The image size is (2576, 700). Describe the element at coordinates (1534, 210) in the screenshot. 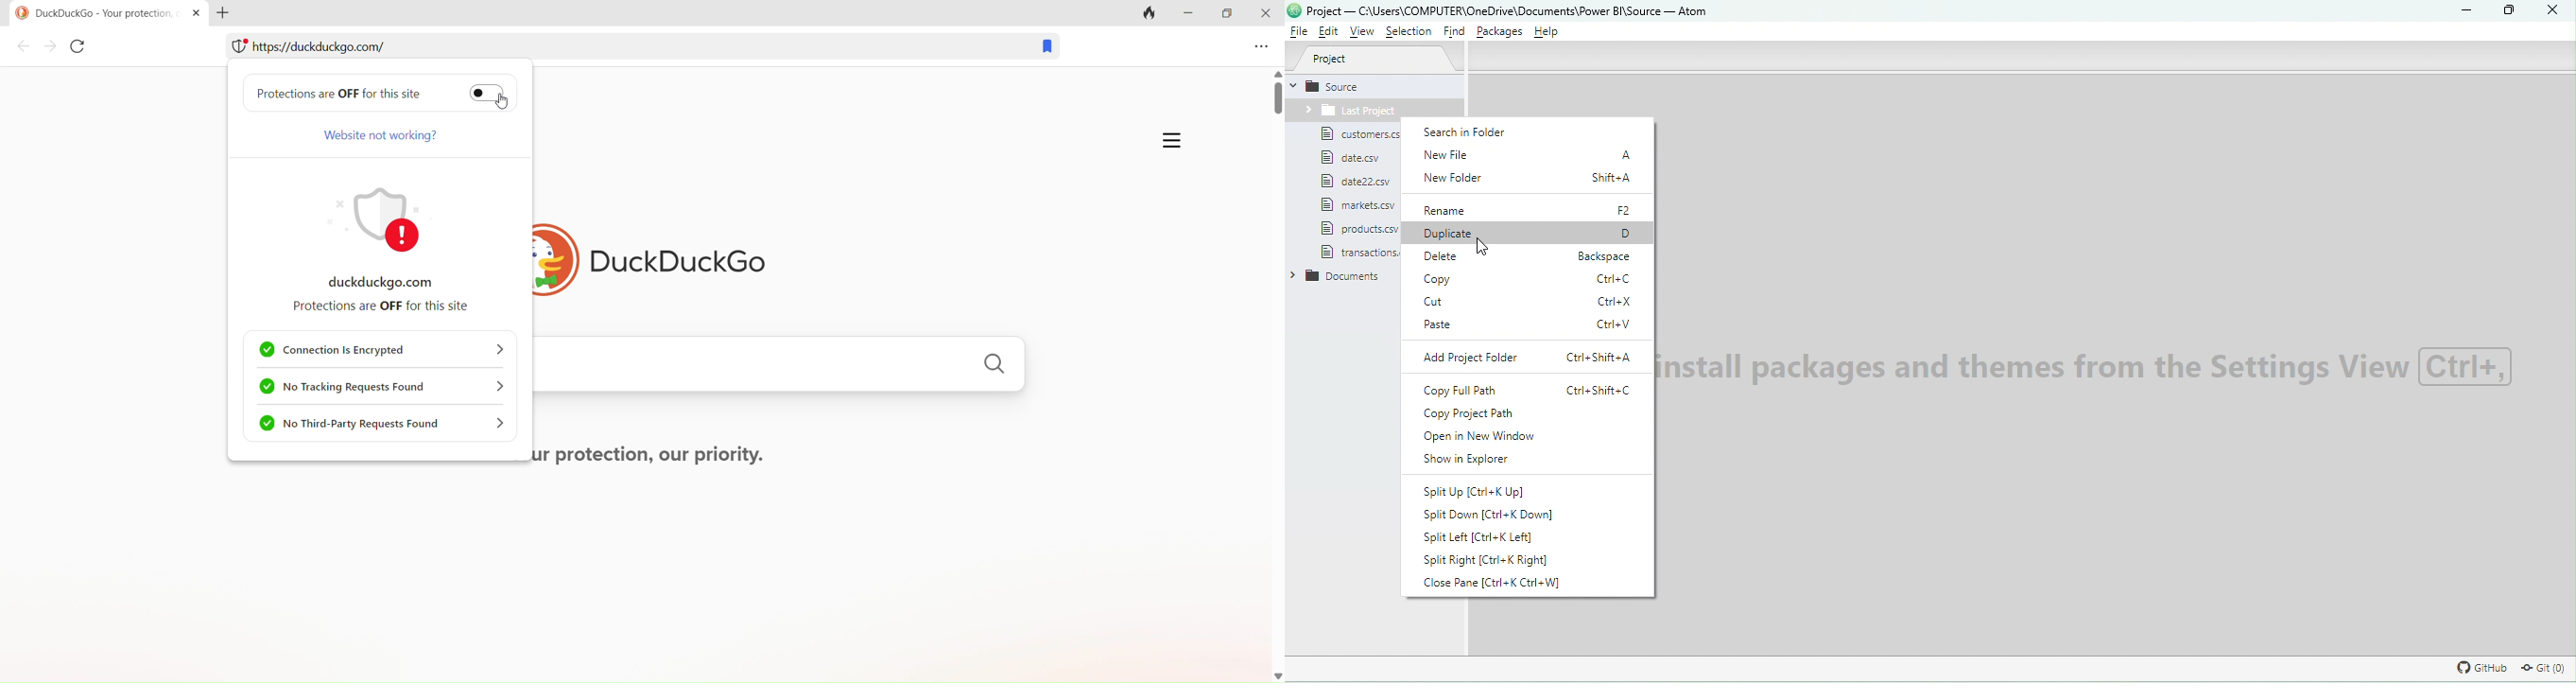

I see `Rename` at that location.